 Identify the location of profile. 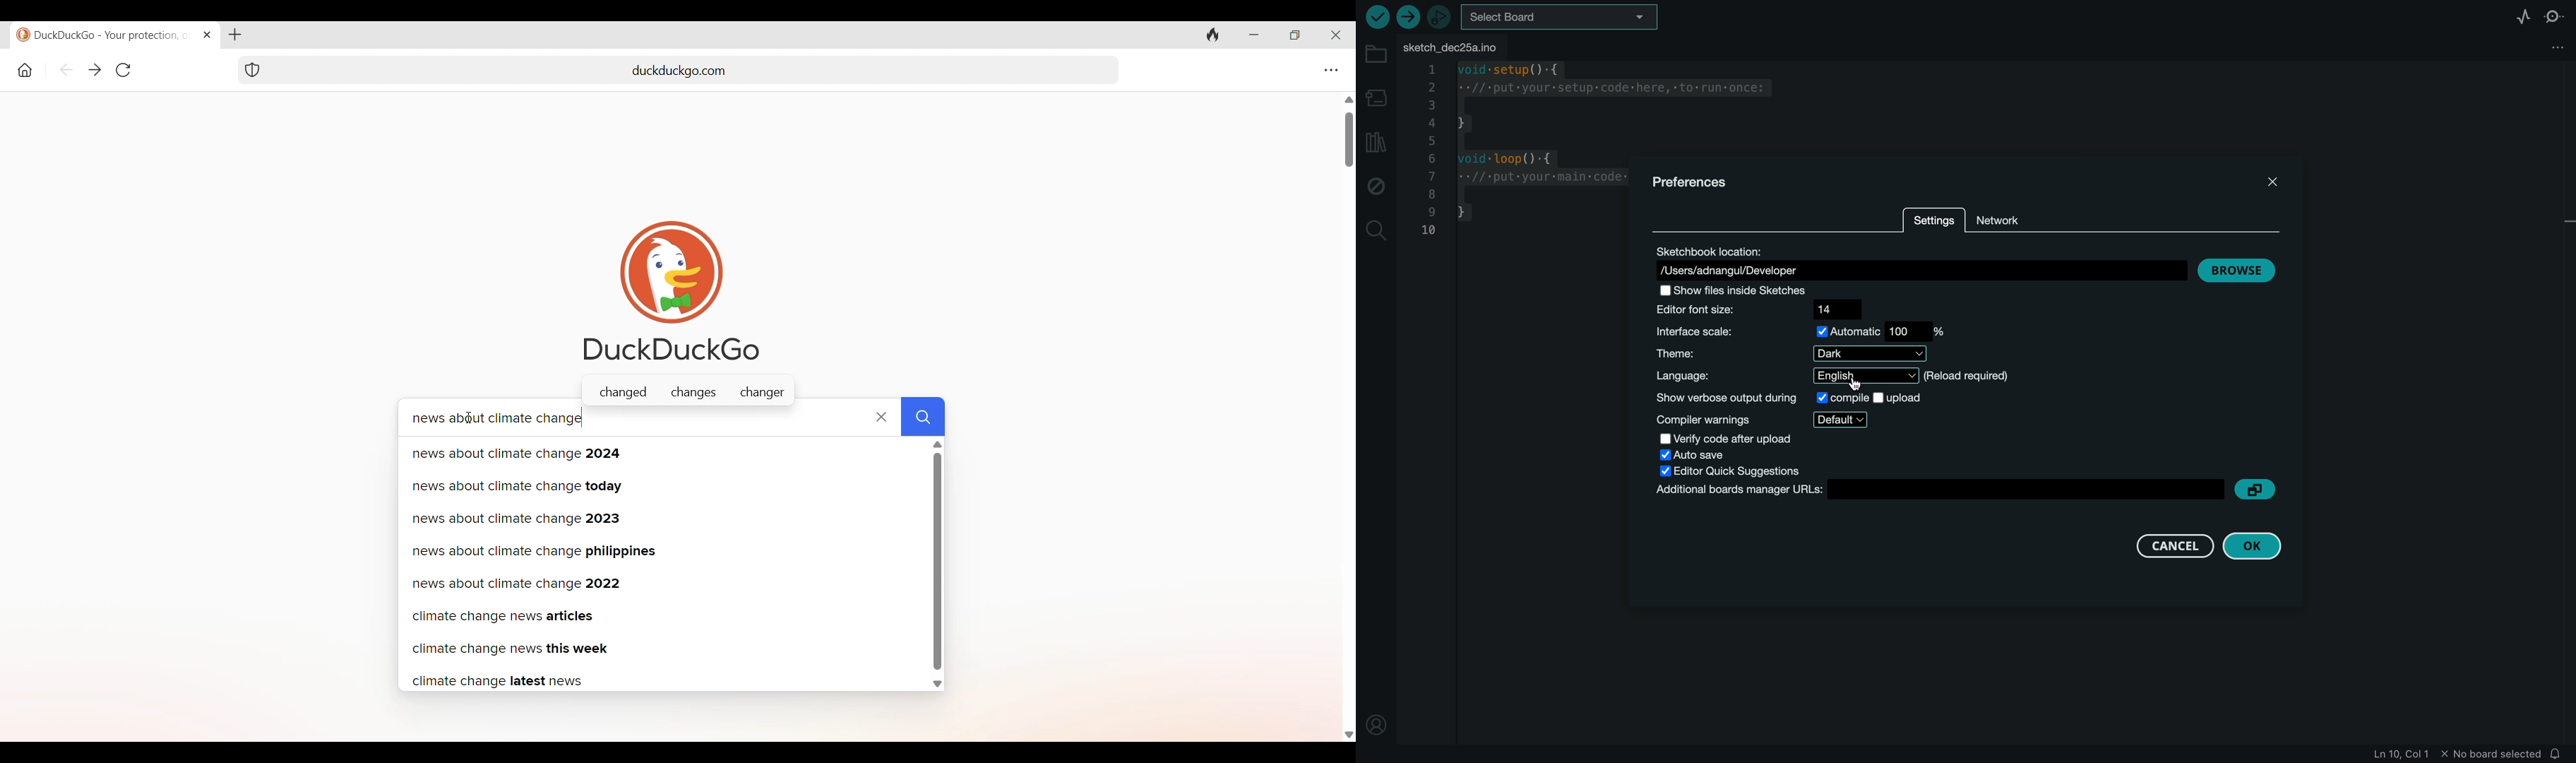
(1376, 720).